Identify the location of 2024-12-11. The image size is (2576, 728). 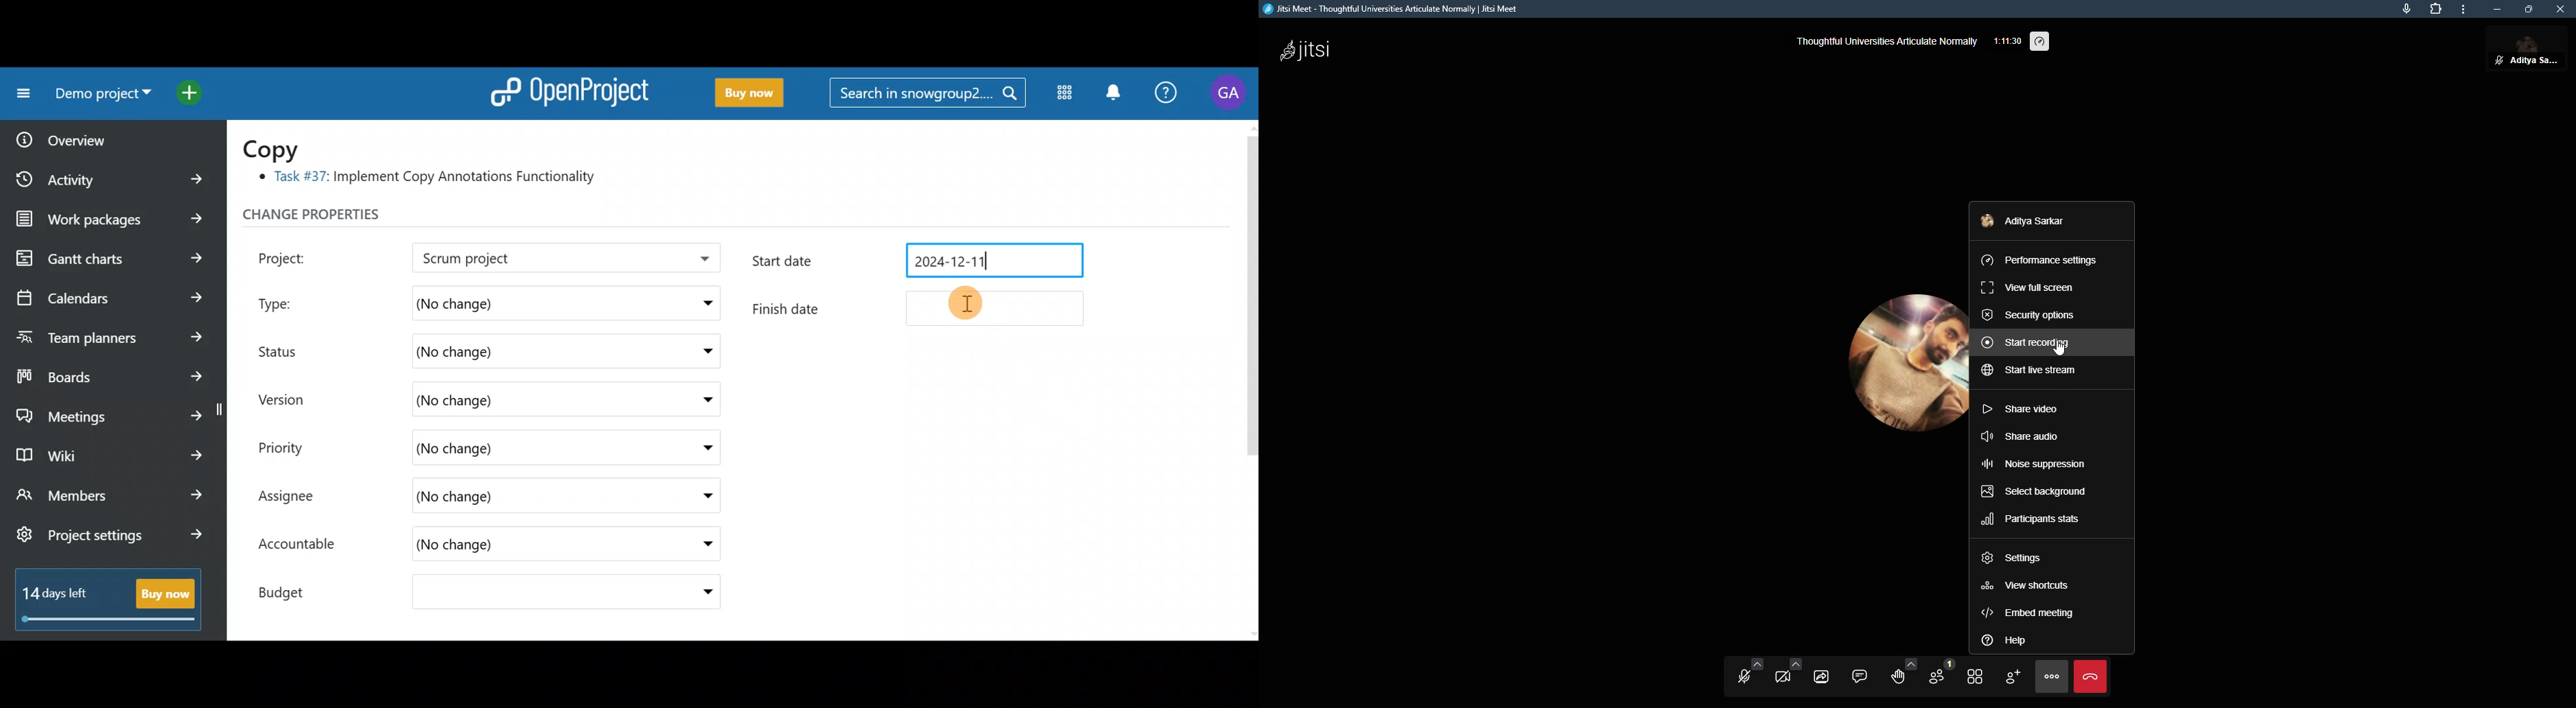
(988, 258).